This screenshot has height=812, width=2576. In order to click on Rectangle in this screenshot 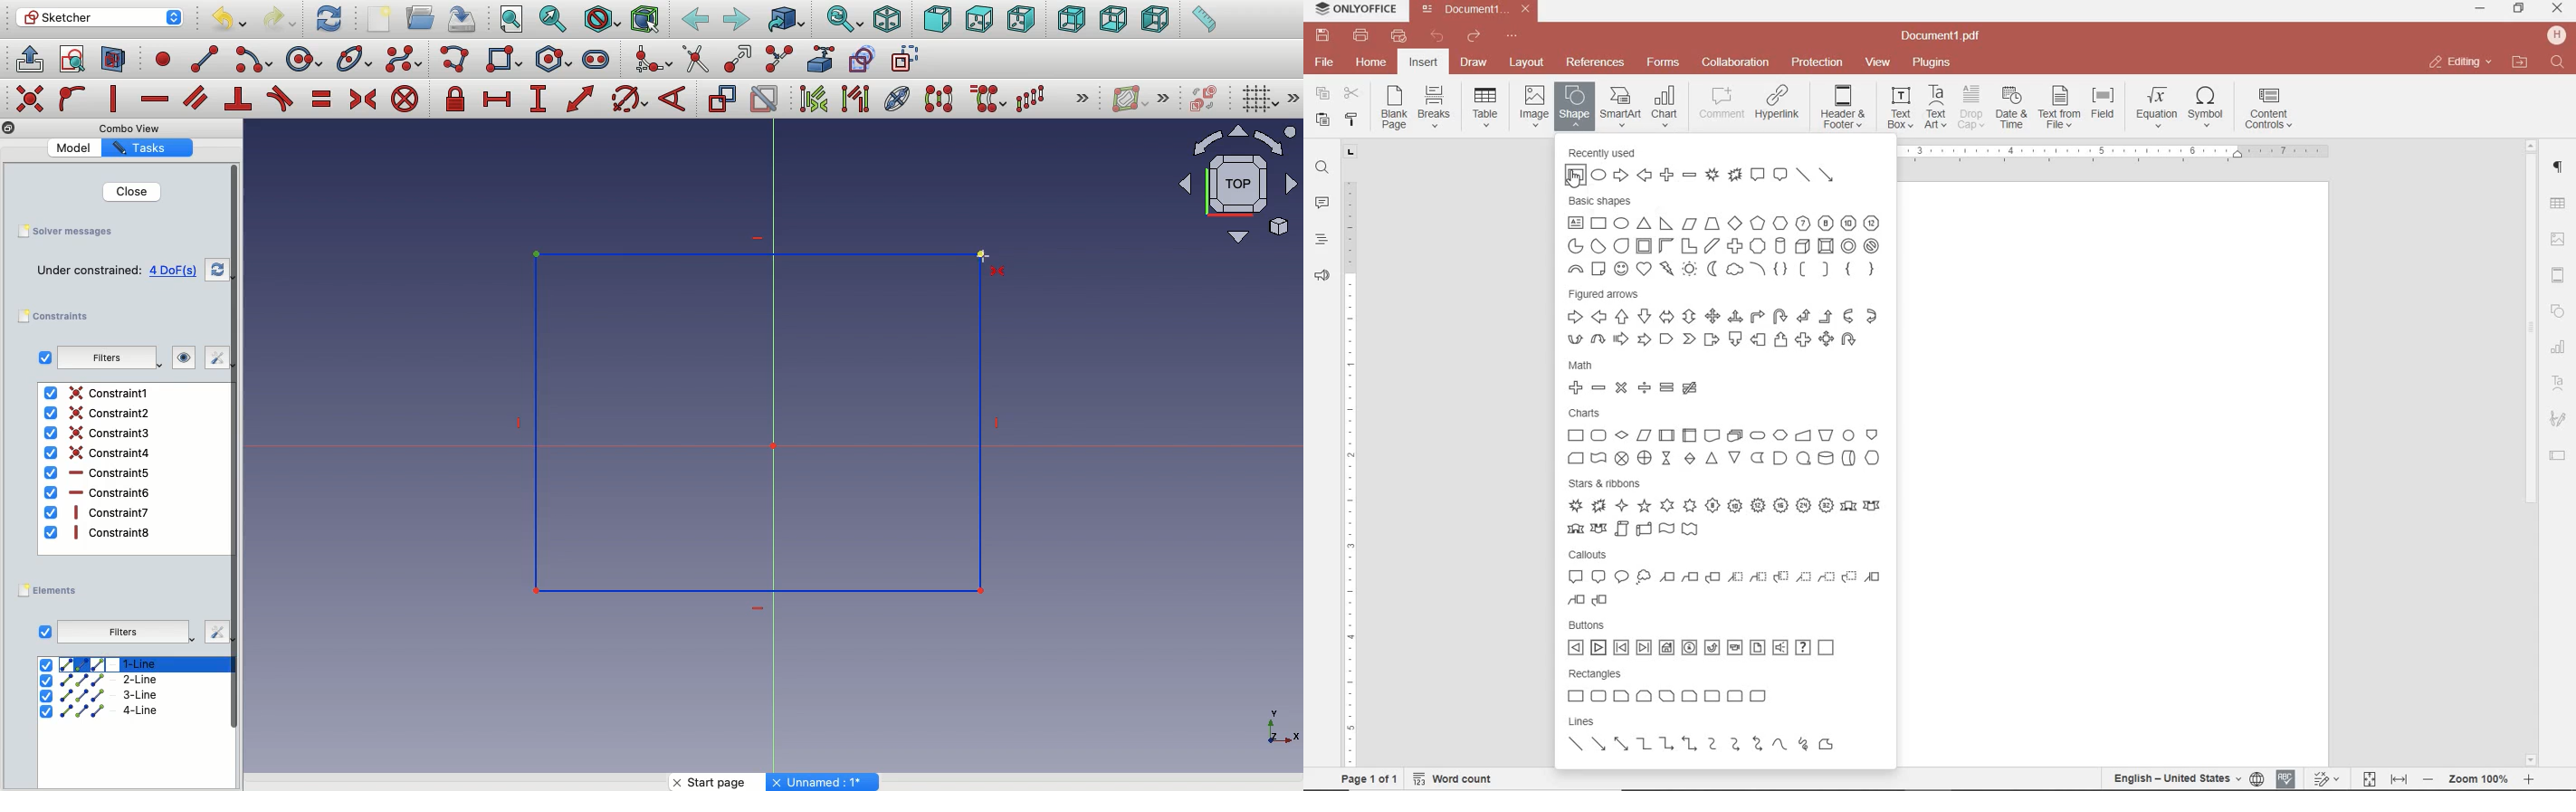, I will do `click(814, 437)`.